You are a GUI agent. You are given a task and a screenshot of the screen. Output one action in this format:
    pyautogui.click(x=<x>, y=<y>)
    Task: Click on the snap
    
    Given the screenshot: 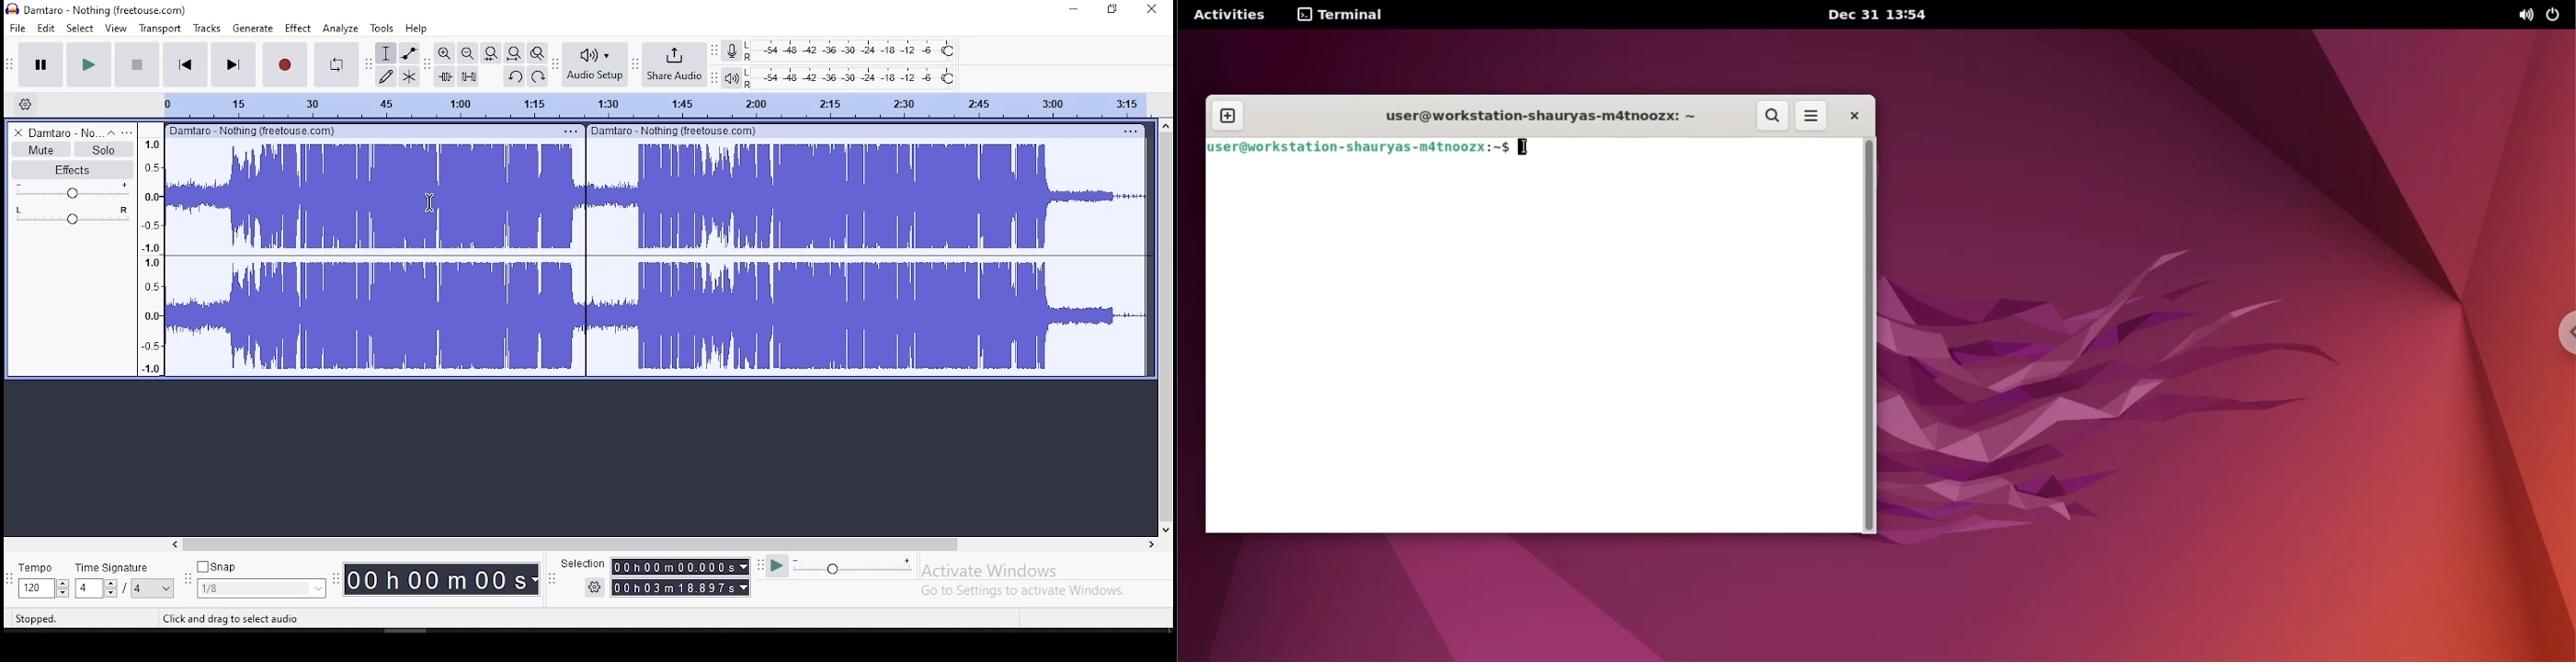 What is the action you would take?
    pyautogui.click(x=261, y=589)
    